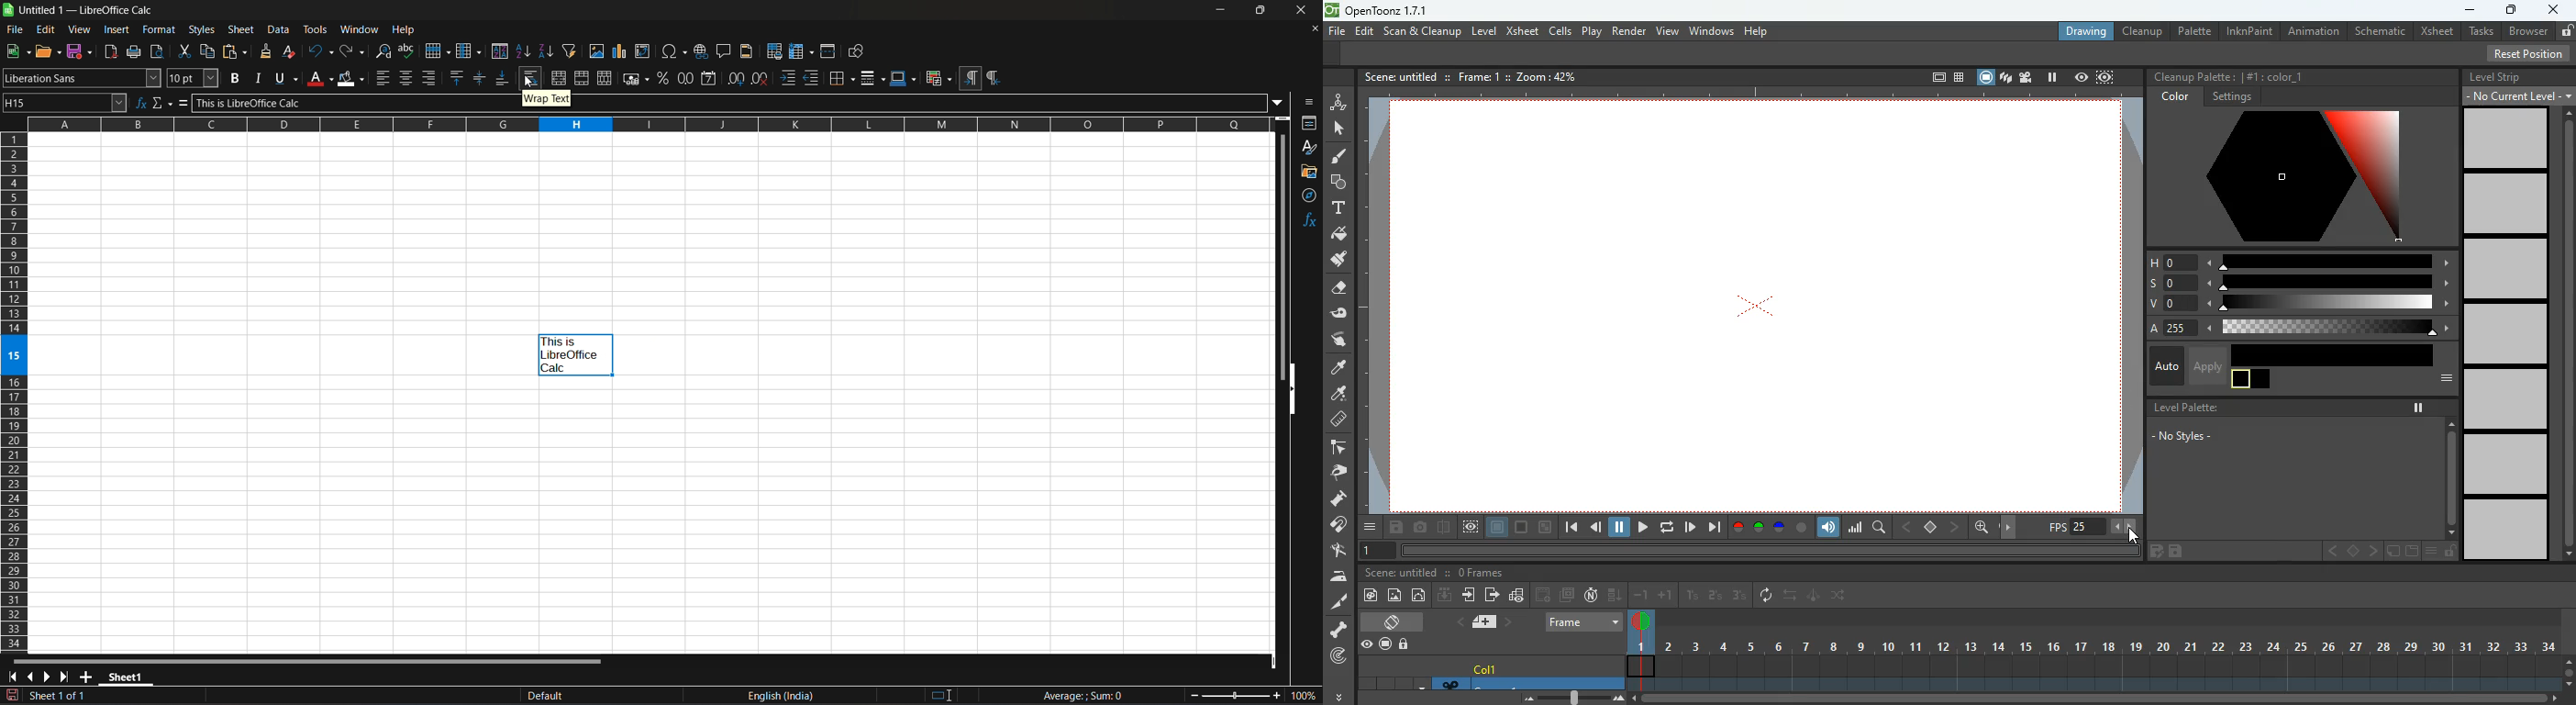  I want to click on bold, so click(236, 77).